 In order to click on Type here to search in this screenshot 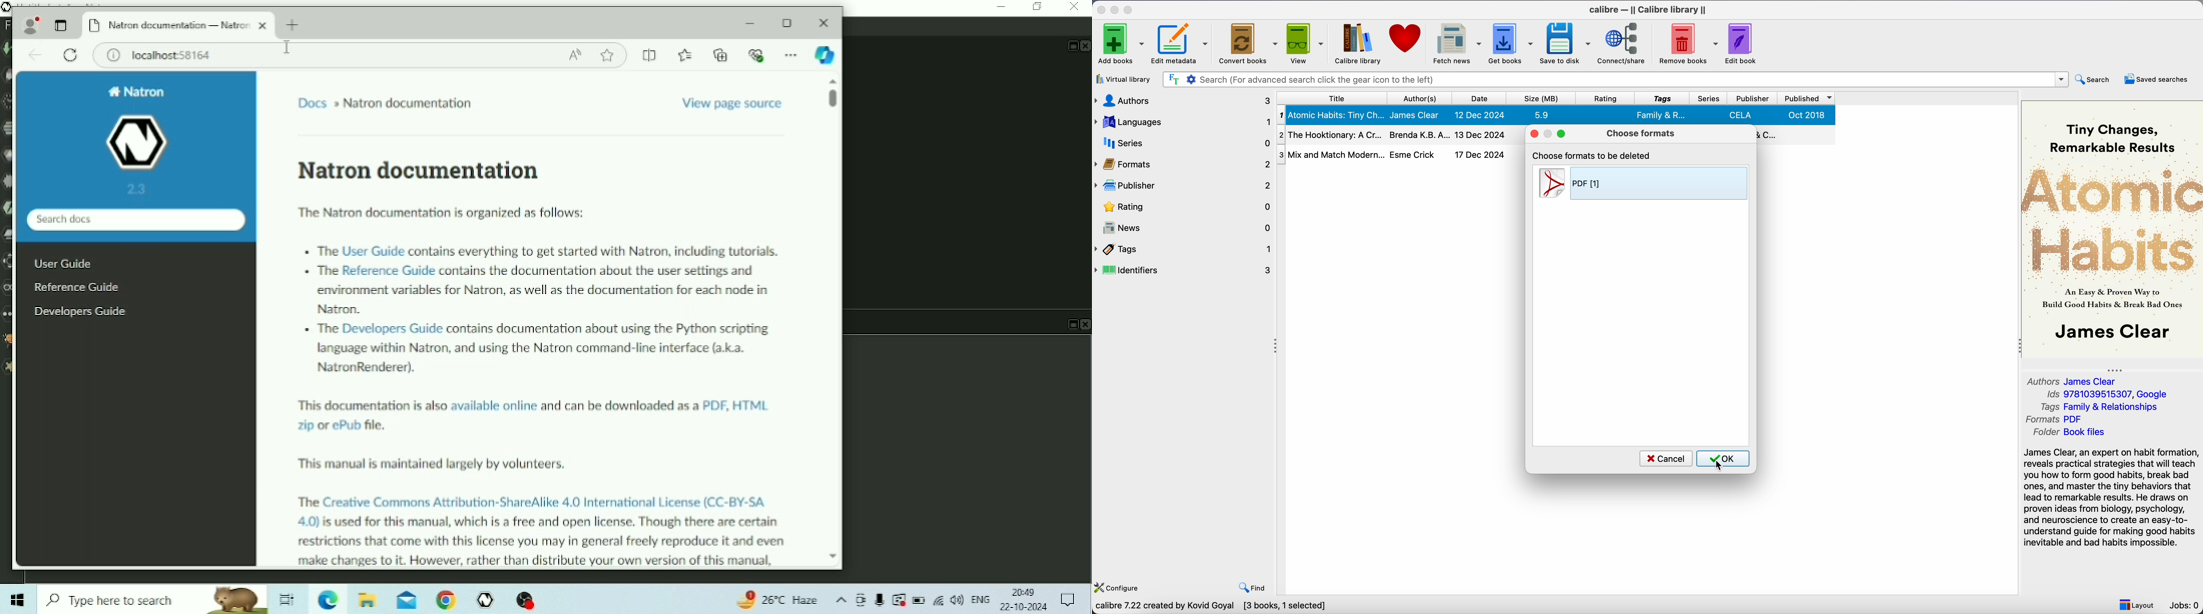, I will do `click(153, 598)`.